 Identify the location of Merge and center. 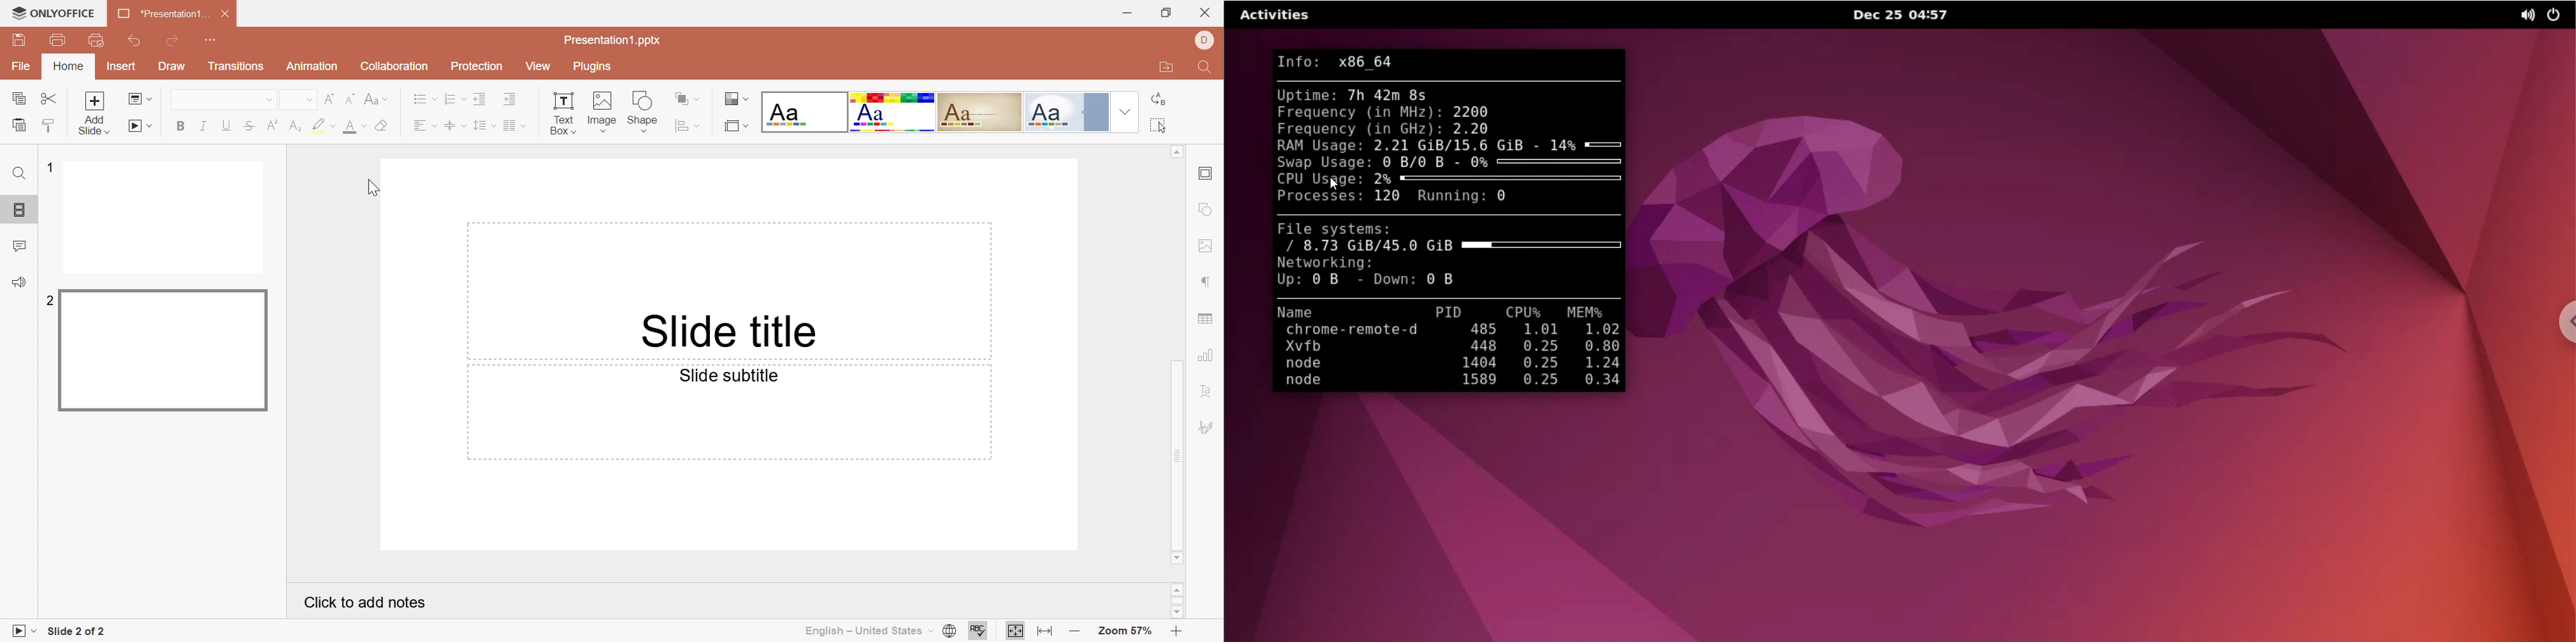
(514, 125).